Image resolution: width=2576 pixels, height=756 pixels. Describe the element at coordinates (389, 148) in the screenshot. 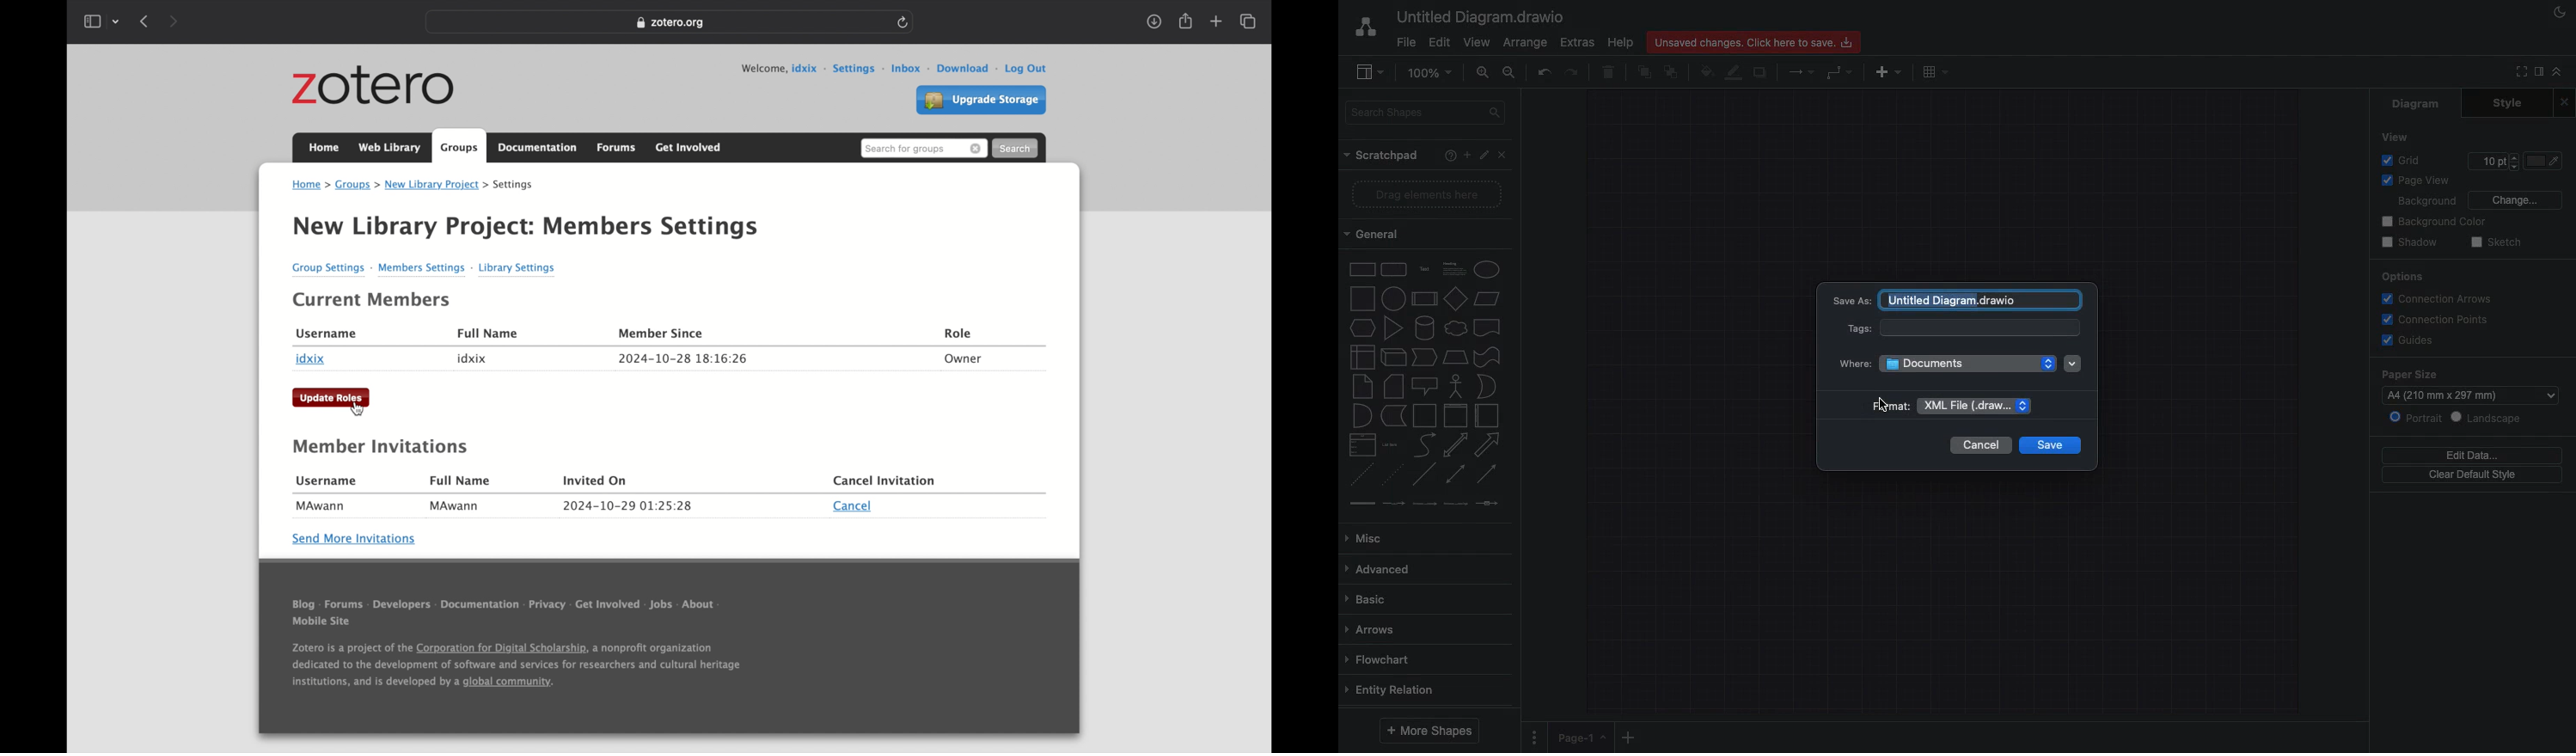

I see `web library` at that location.